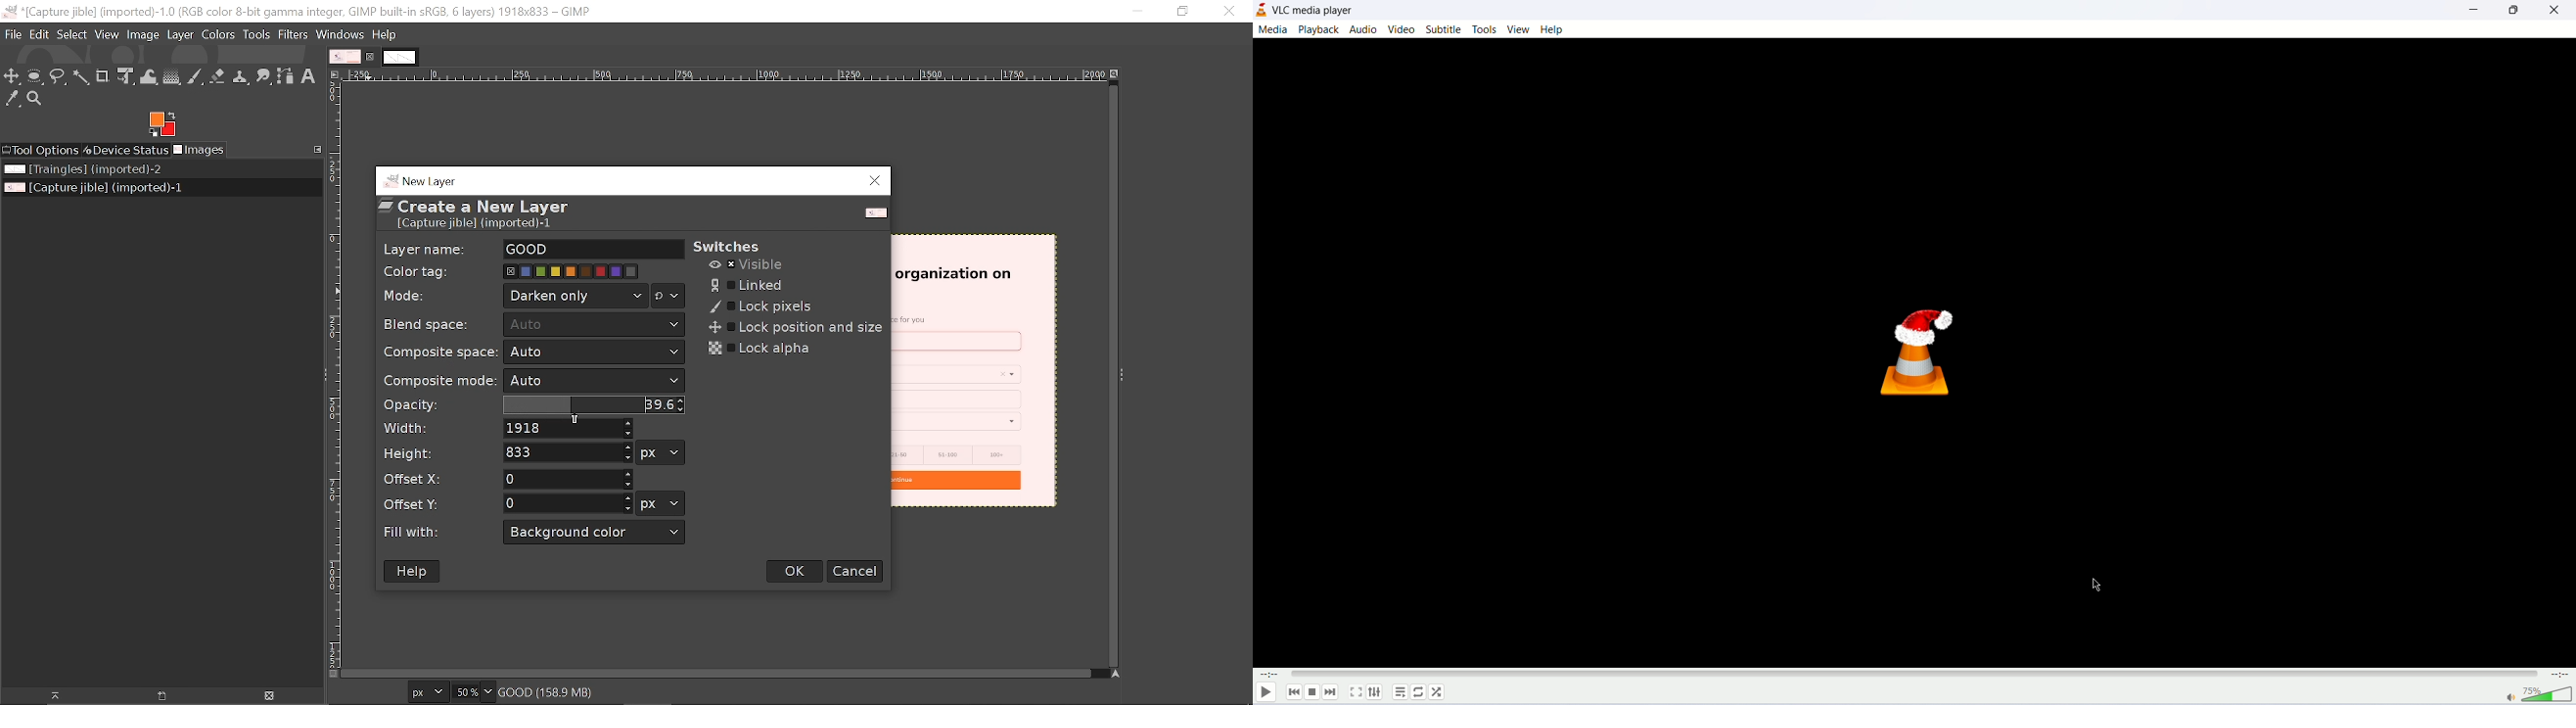 This screenshot has width=2576, height=728. Describe the element at coordinates (423, 179) in the screenshot. I see `new layer` at that location.